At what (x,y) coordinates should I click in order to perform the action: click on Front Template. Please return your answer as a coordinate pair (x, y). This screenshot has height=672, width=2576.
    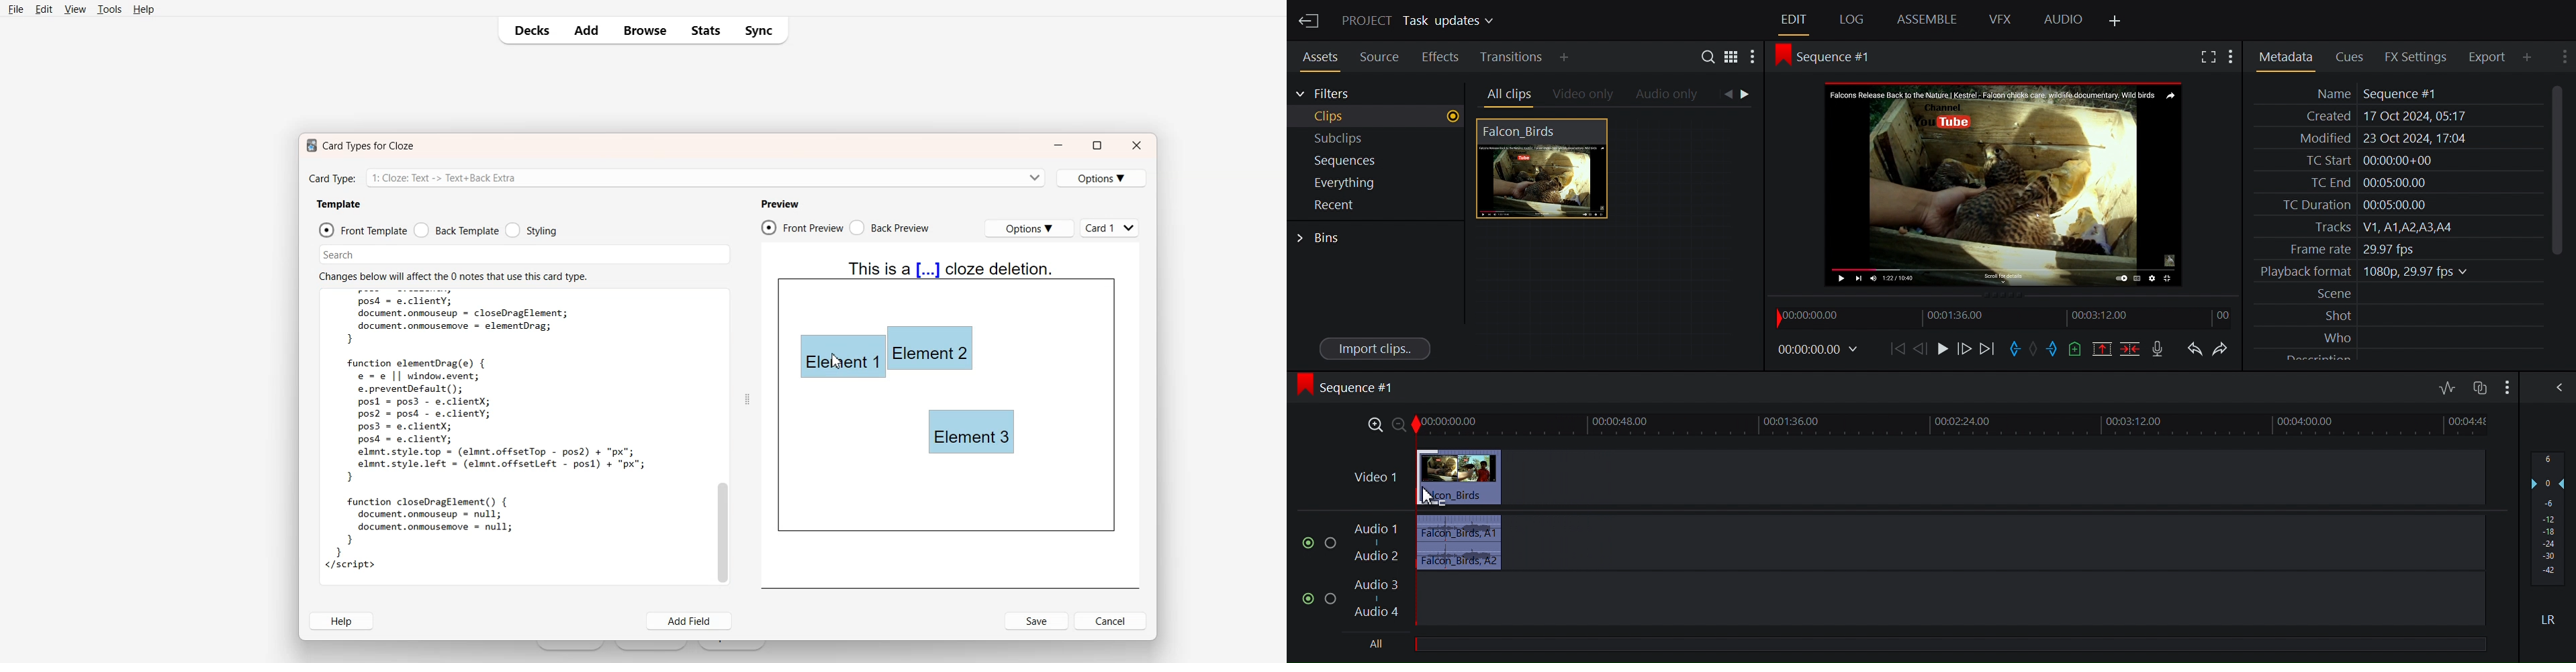
    Looking at the image, I should click on (363, 230).